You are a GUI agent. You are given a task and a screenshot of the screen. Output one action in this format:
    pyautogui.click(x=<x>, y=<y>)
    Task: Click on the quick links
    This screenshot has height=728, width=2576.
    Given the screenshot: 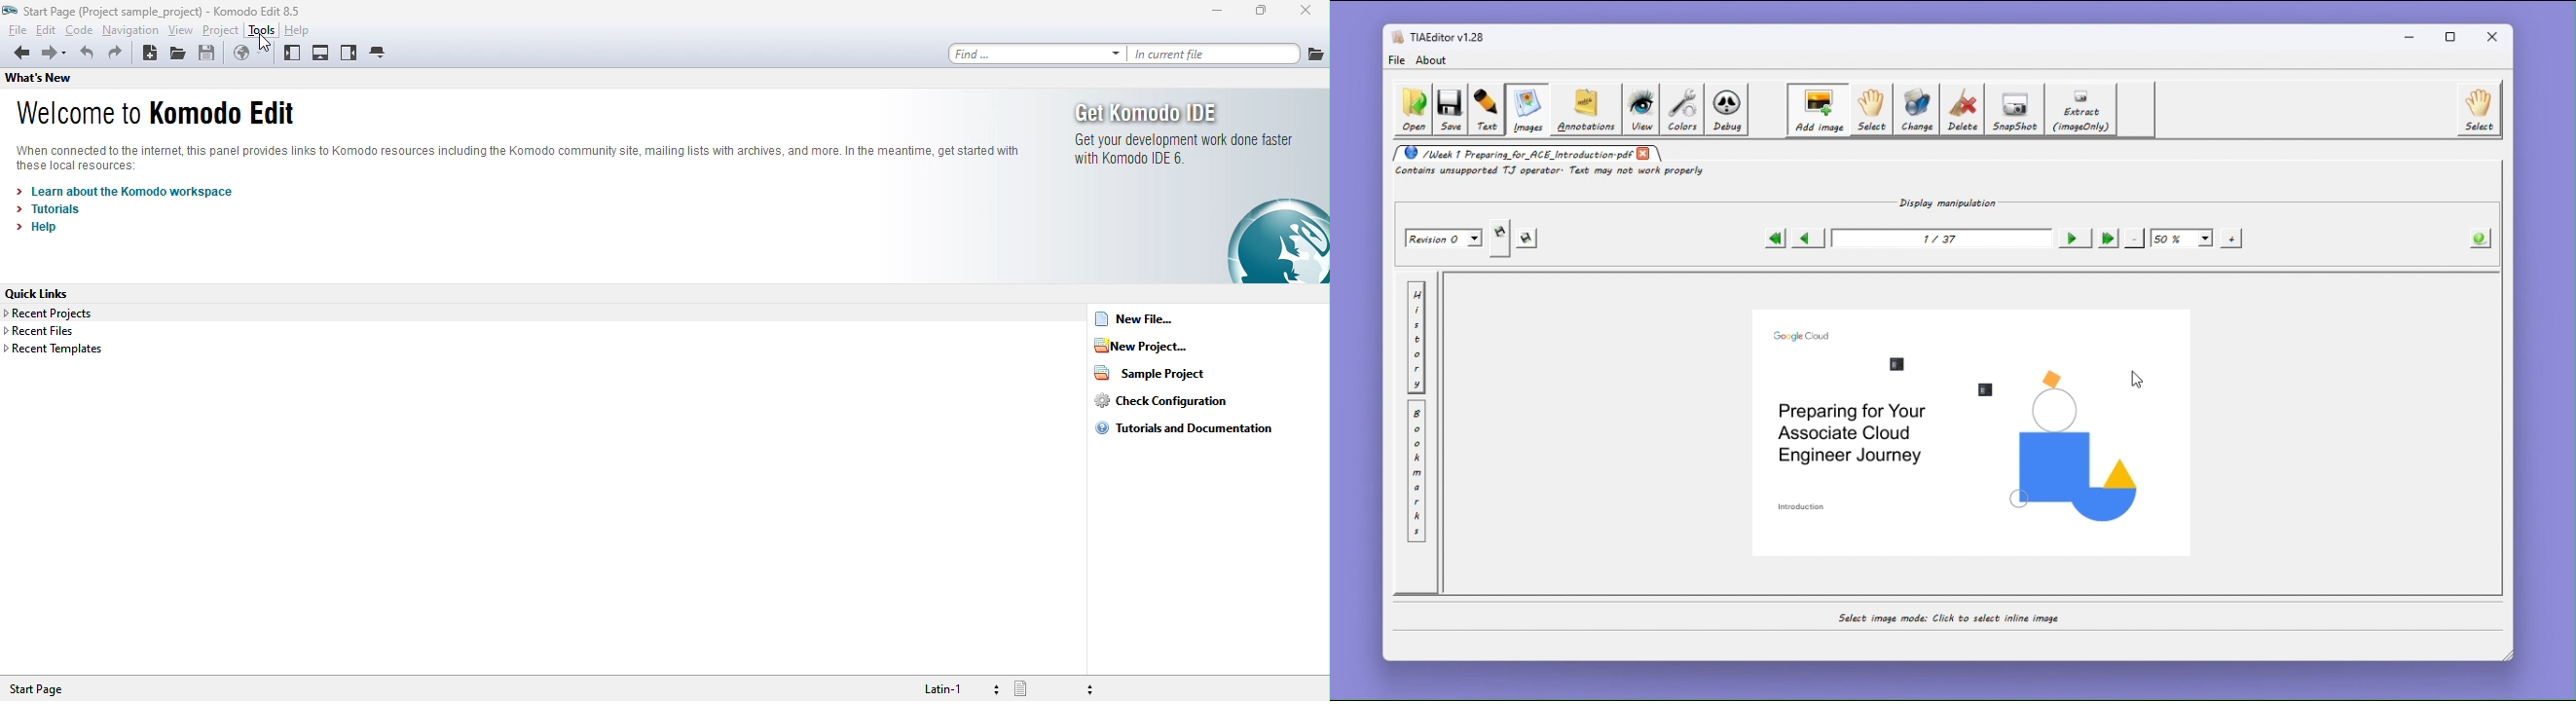 What is the action you would take?
    pyautogui.click(x=40, y=291)
    